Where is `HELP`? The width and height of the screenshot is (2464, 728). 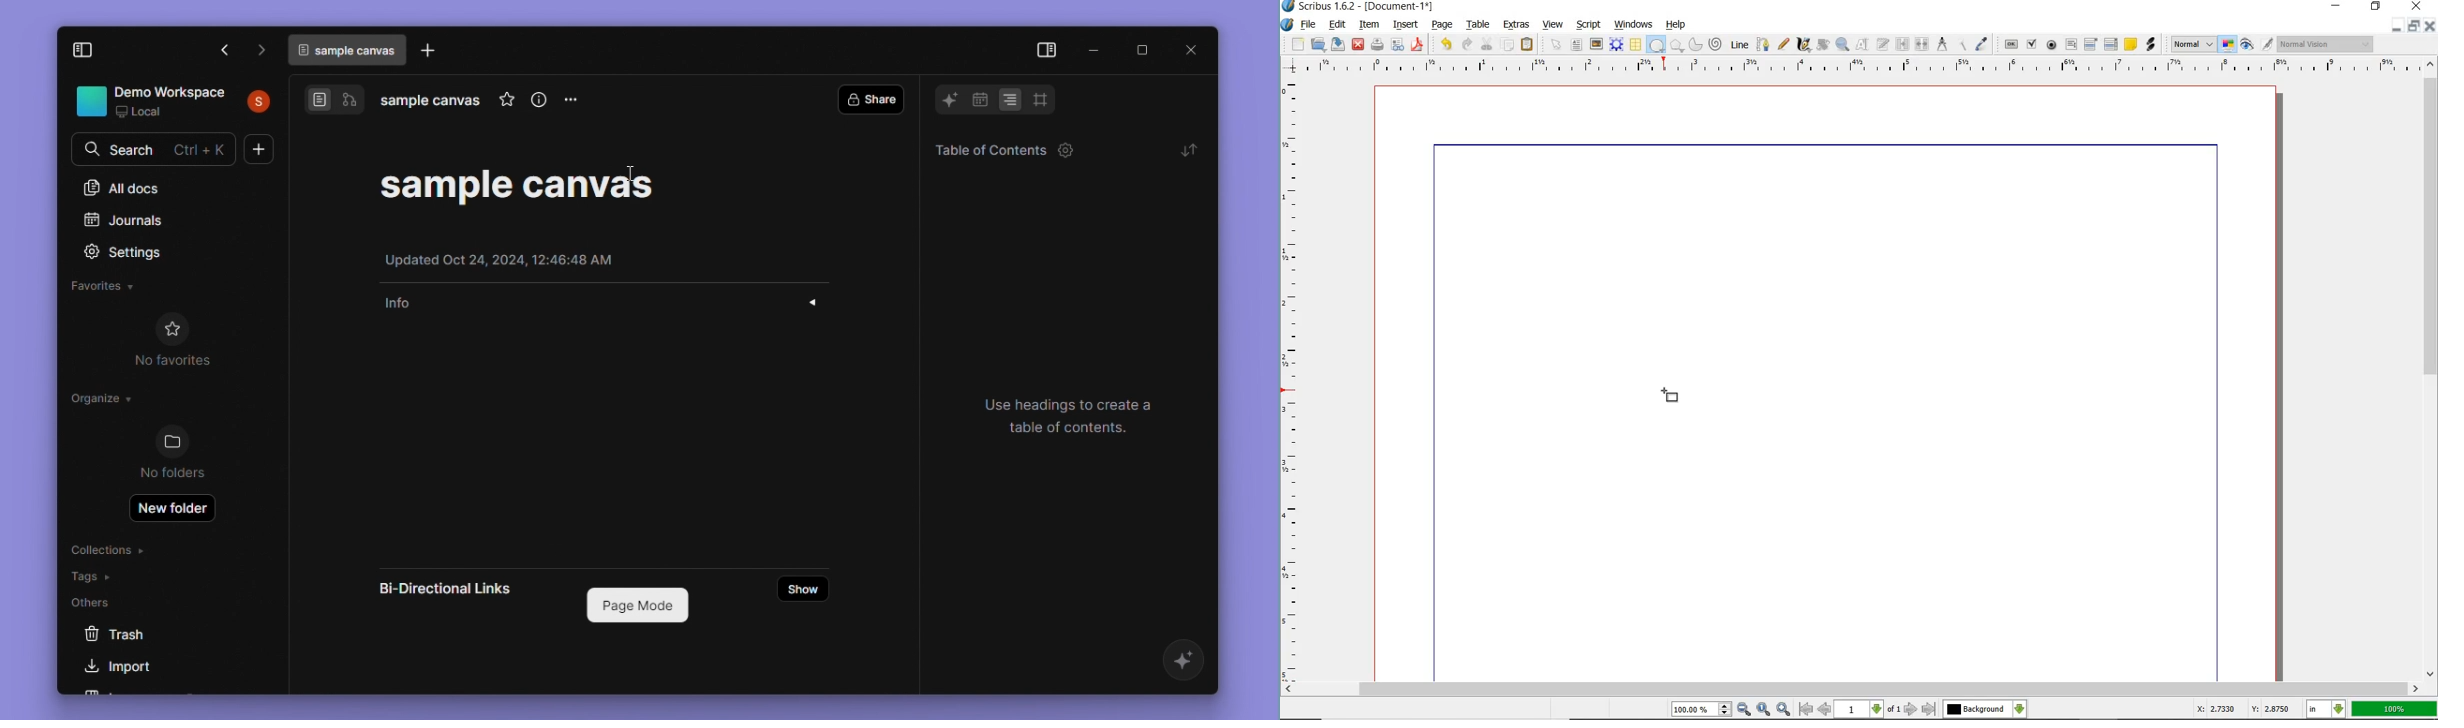
HELP is located at coordinates (1679, 23).